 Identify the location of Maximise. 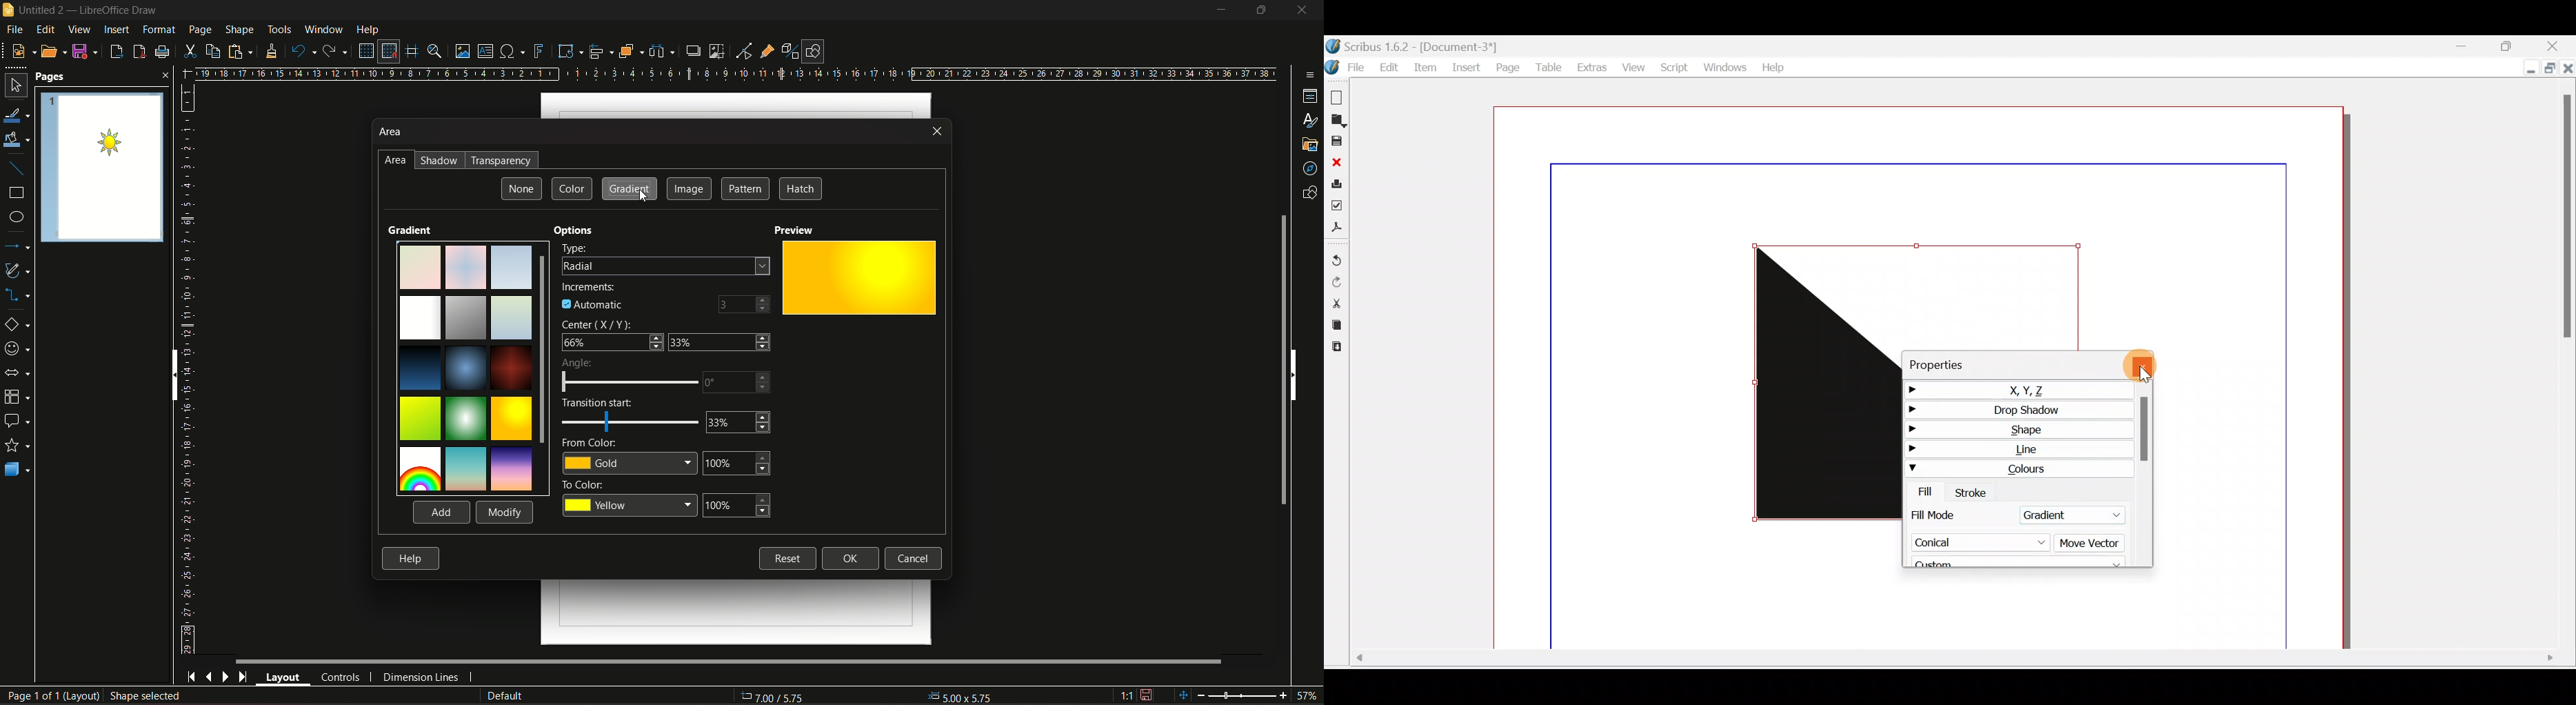
(2551, 69).